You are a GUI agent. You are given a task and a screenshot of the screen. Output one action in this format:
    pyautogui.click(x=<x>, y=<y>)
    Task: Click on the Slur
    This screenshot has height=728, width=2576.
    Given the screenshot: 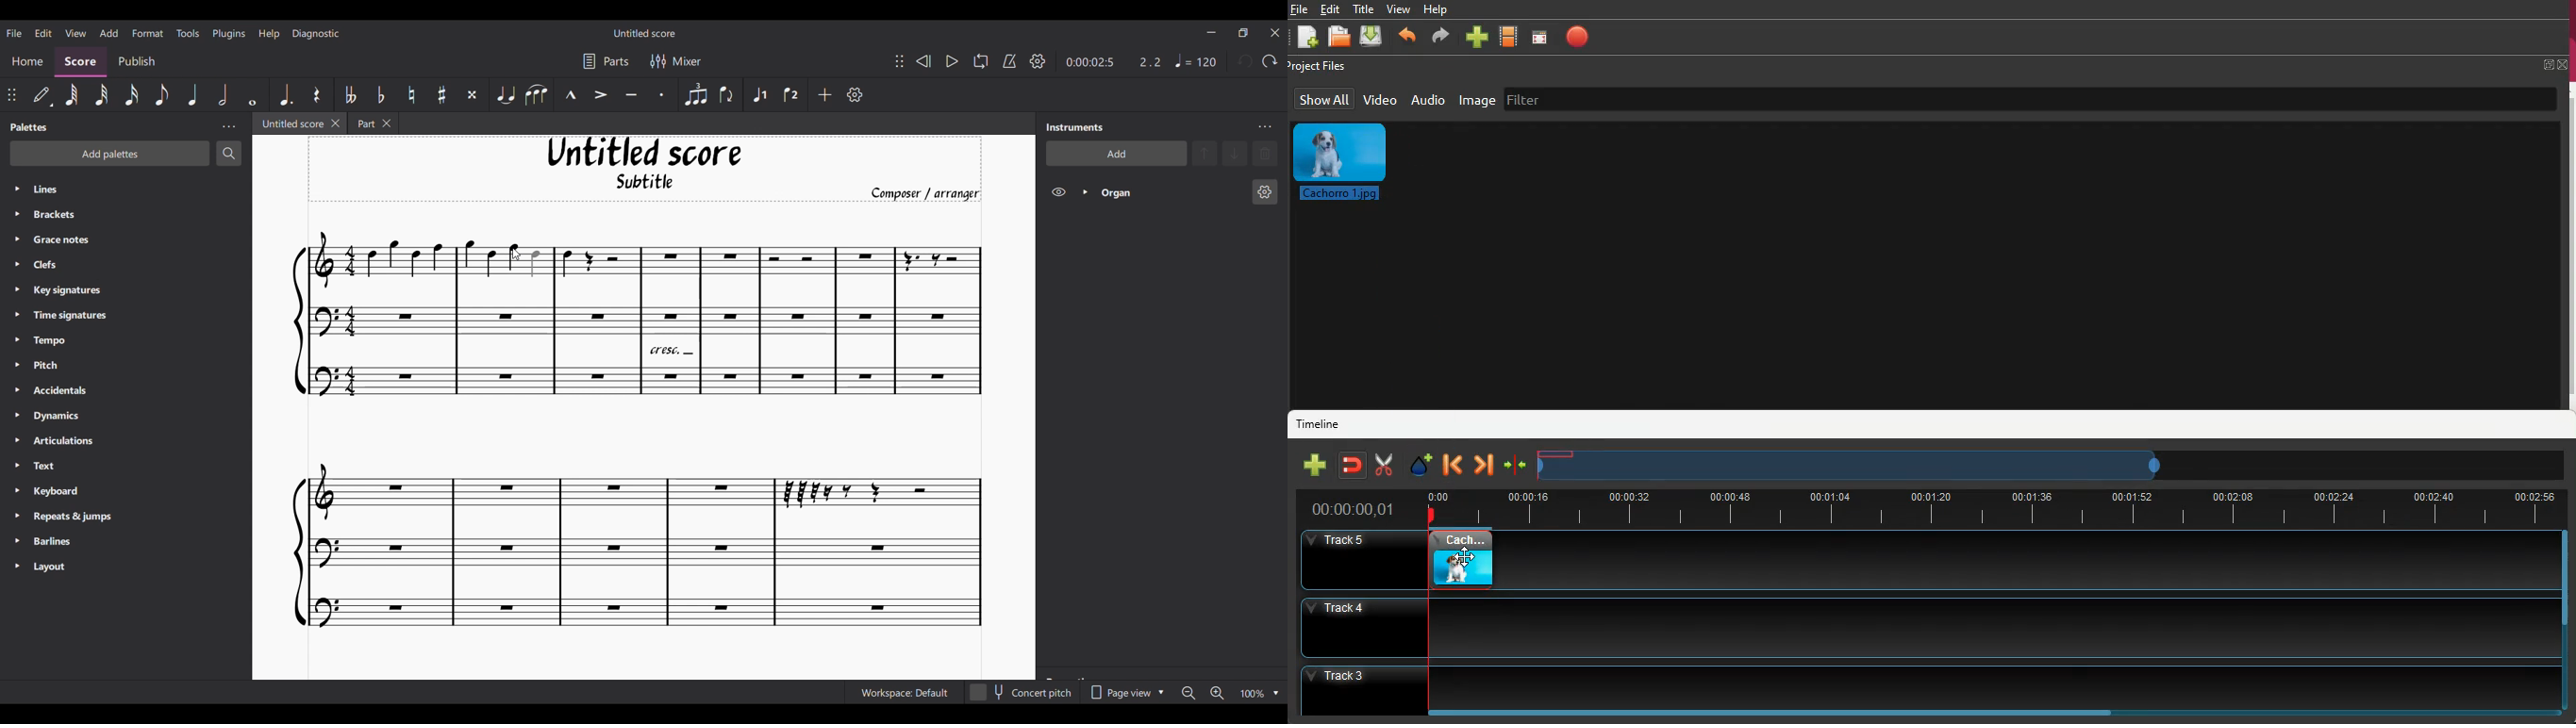 What is the action you would take?
    pyautogui.click(x=537, y=95)
    